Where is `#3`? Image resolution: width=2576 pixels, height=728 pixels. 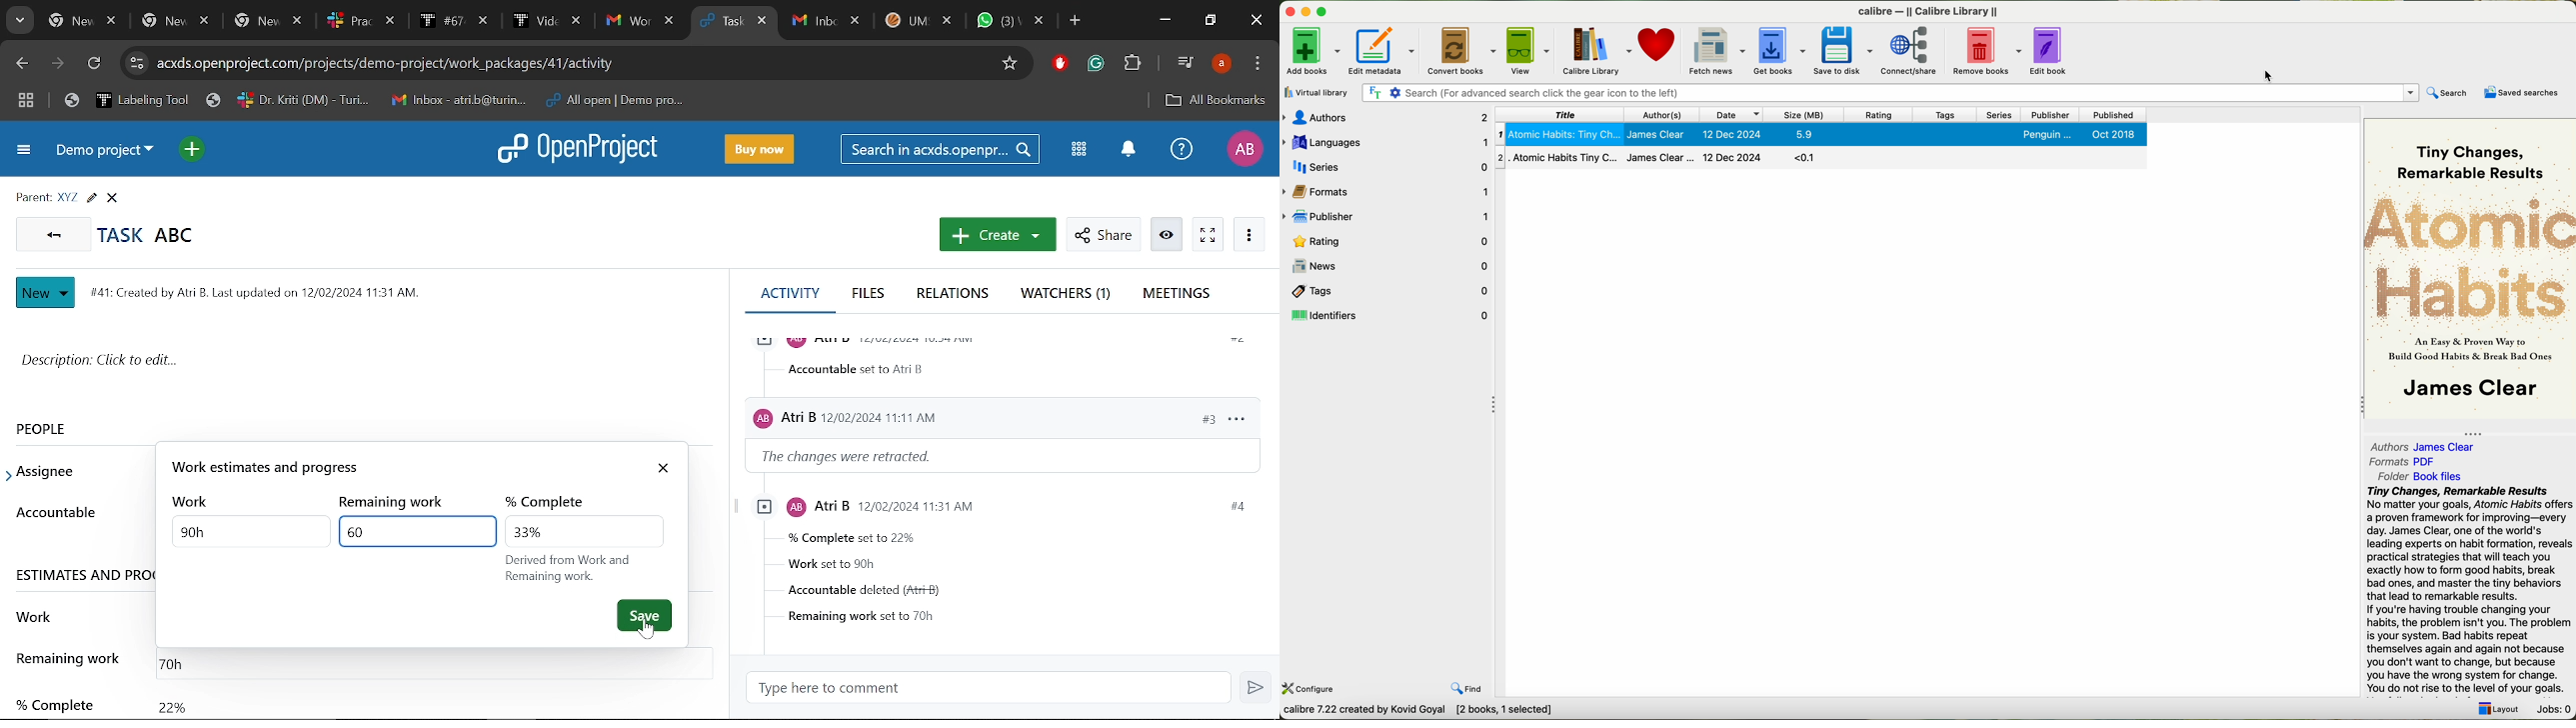
#3 is located at coordinates (1198, 418).